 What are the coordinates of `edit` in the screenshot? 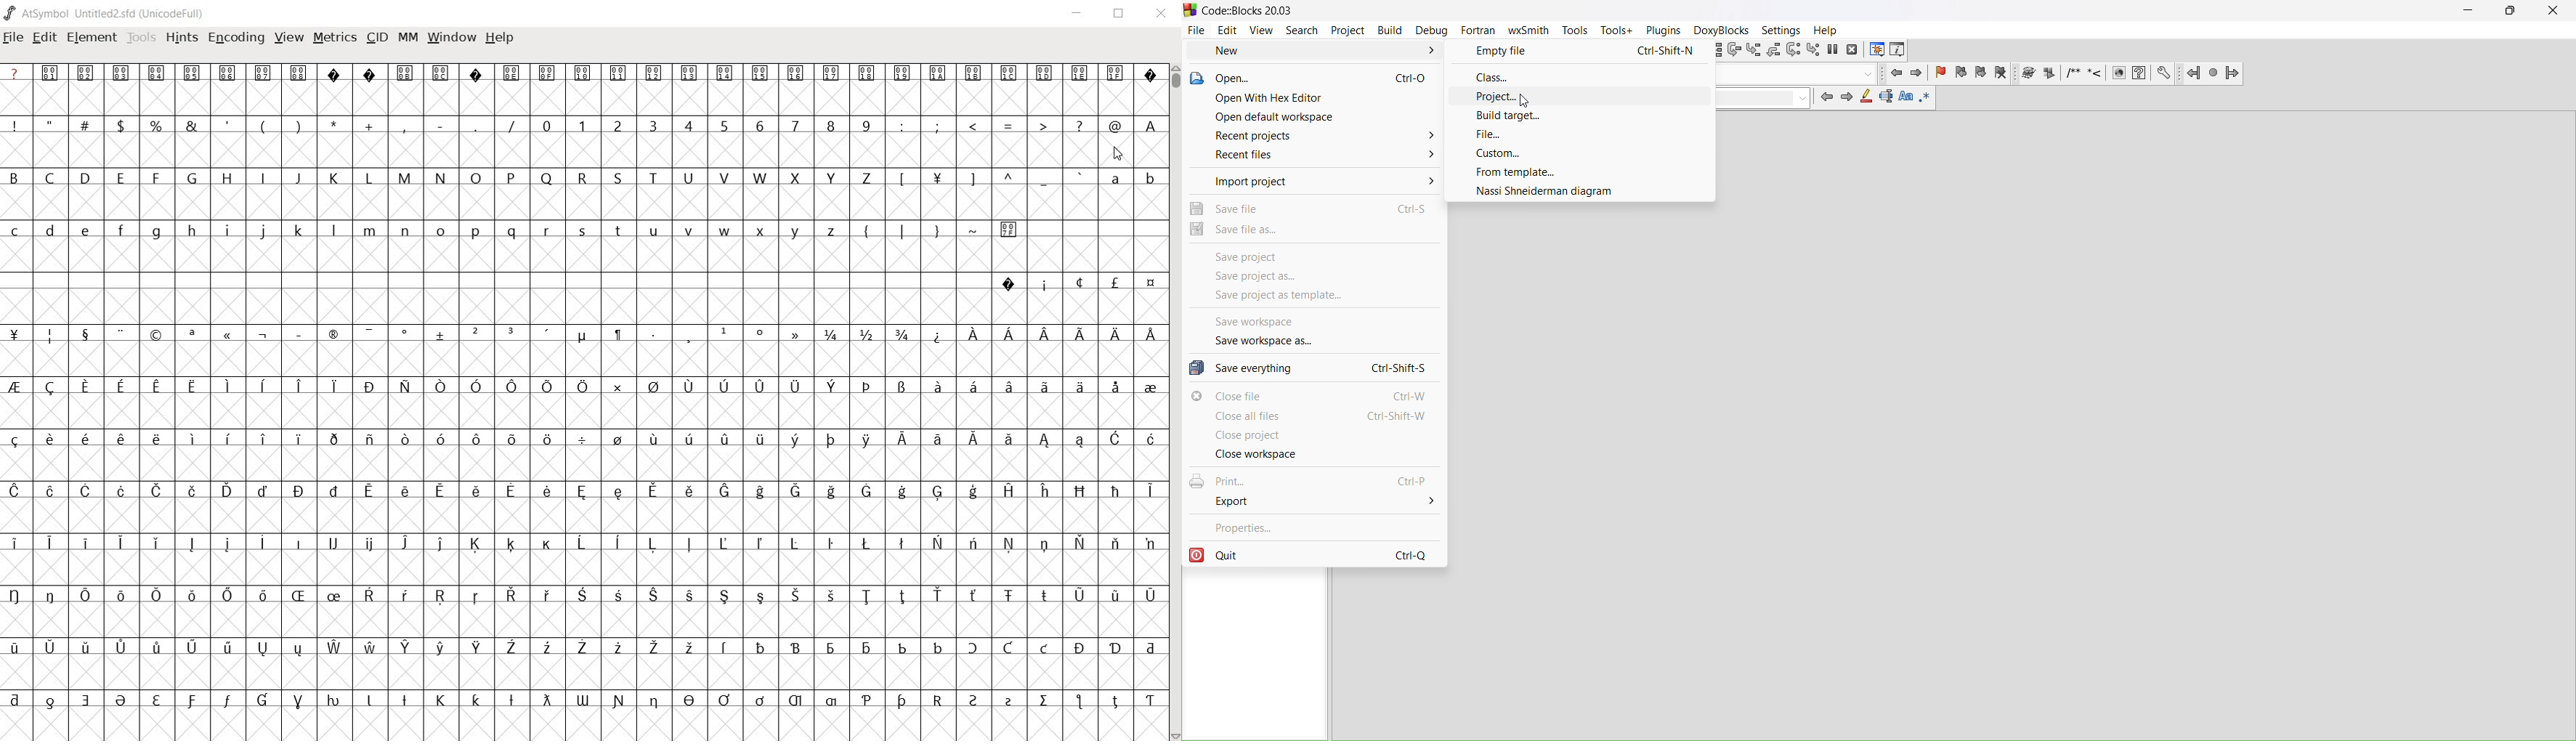 It's located at (1228, 31).